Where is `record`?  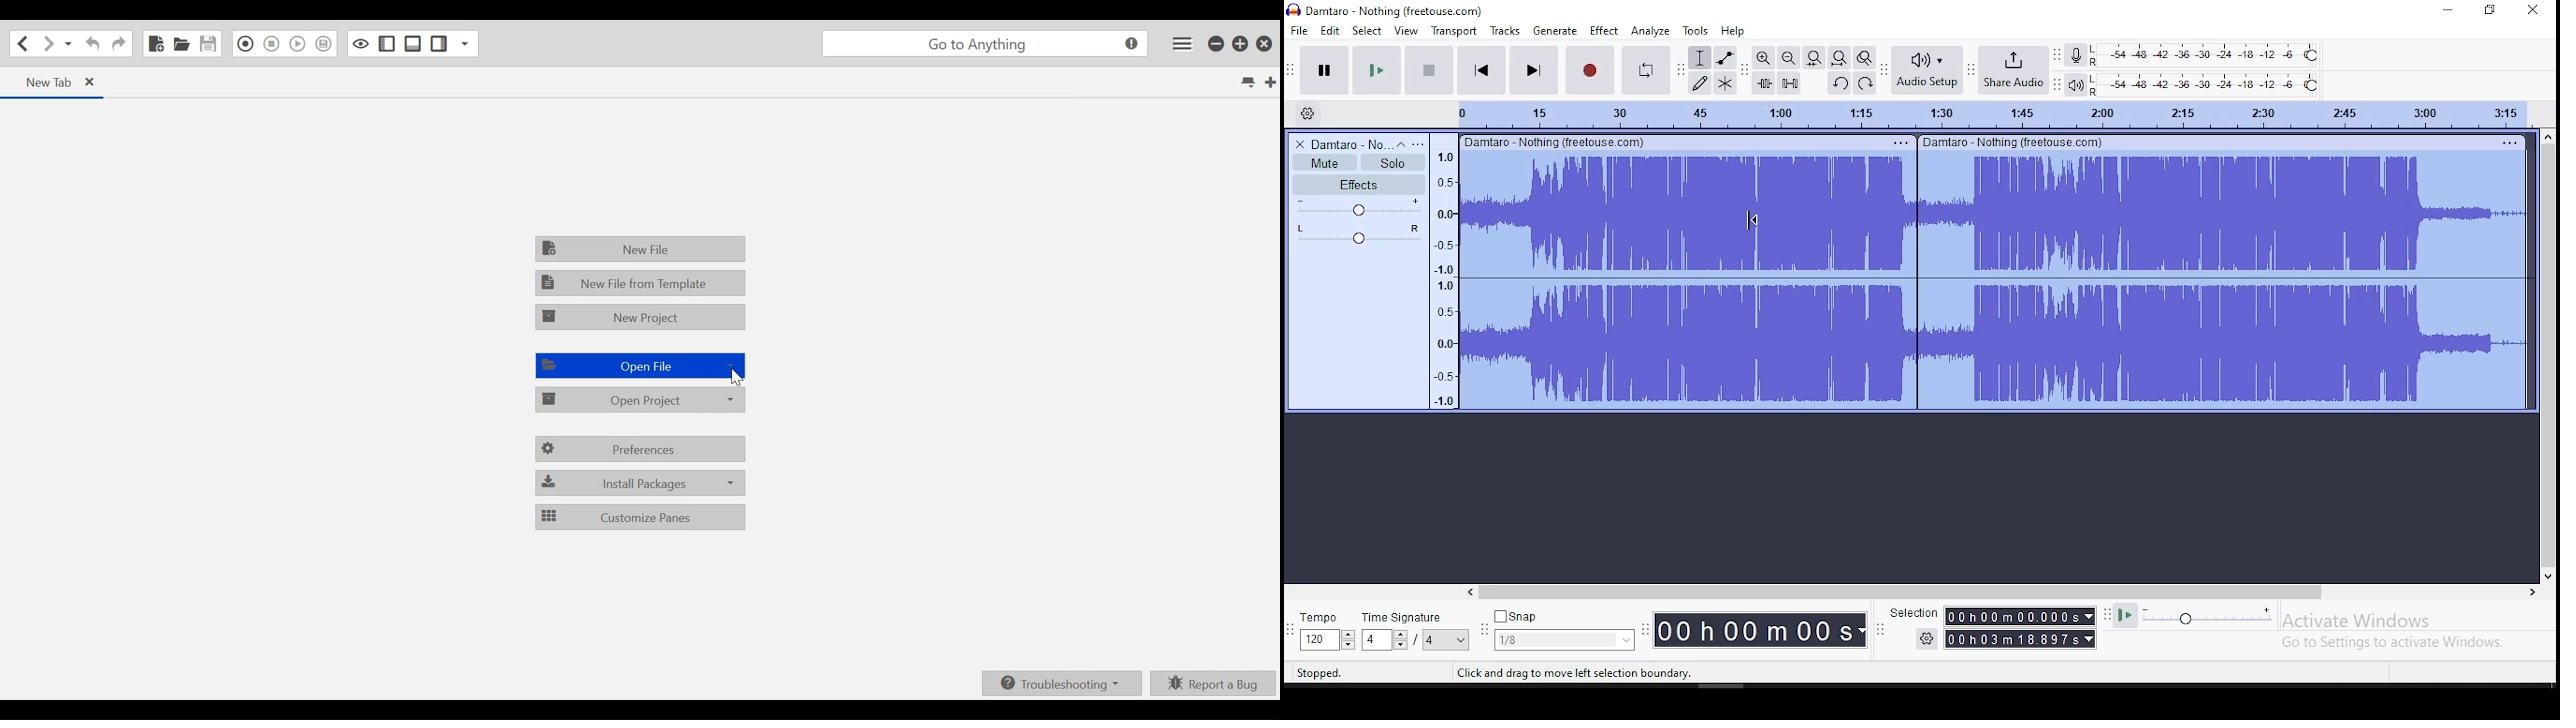 record is located at coordinates (1589, 69).